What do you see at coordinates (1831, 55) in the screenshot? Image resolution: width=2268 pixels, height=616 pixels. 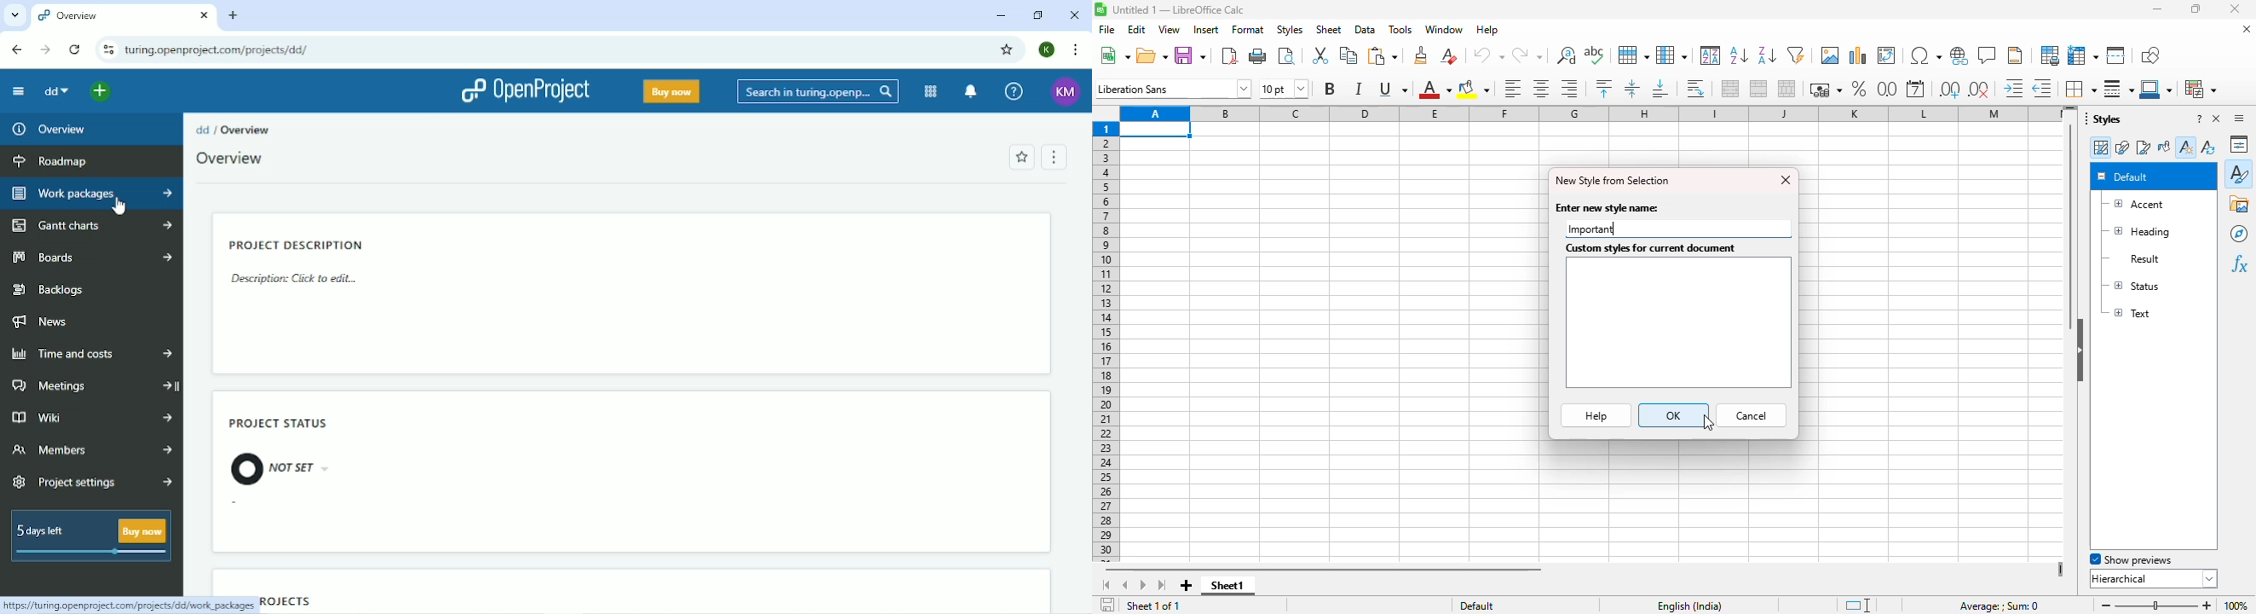 I see `insert image` at bounding box center [1831, 55].